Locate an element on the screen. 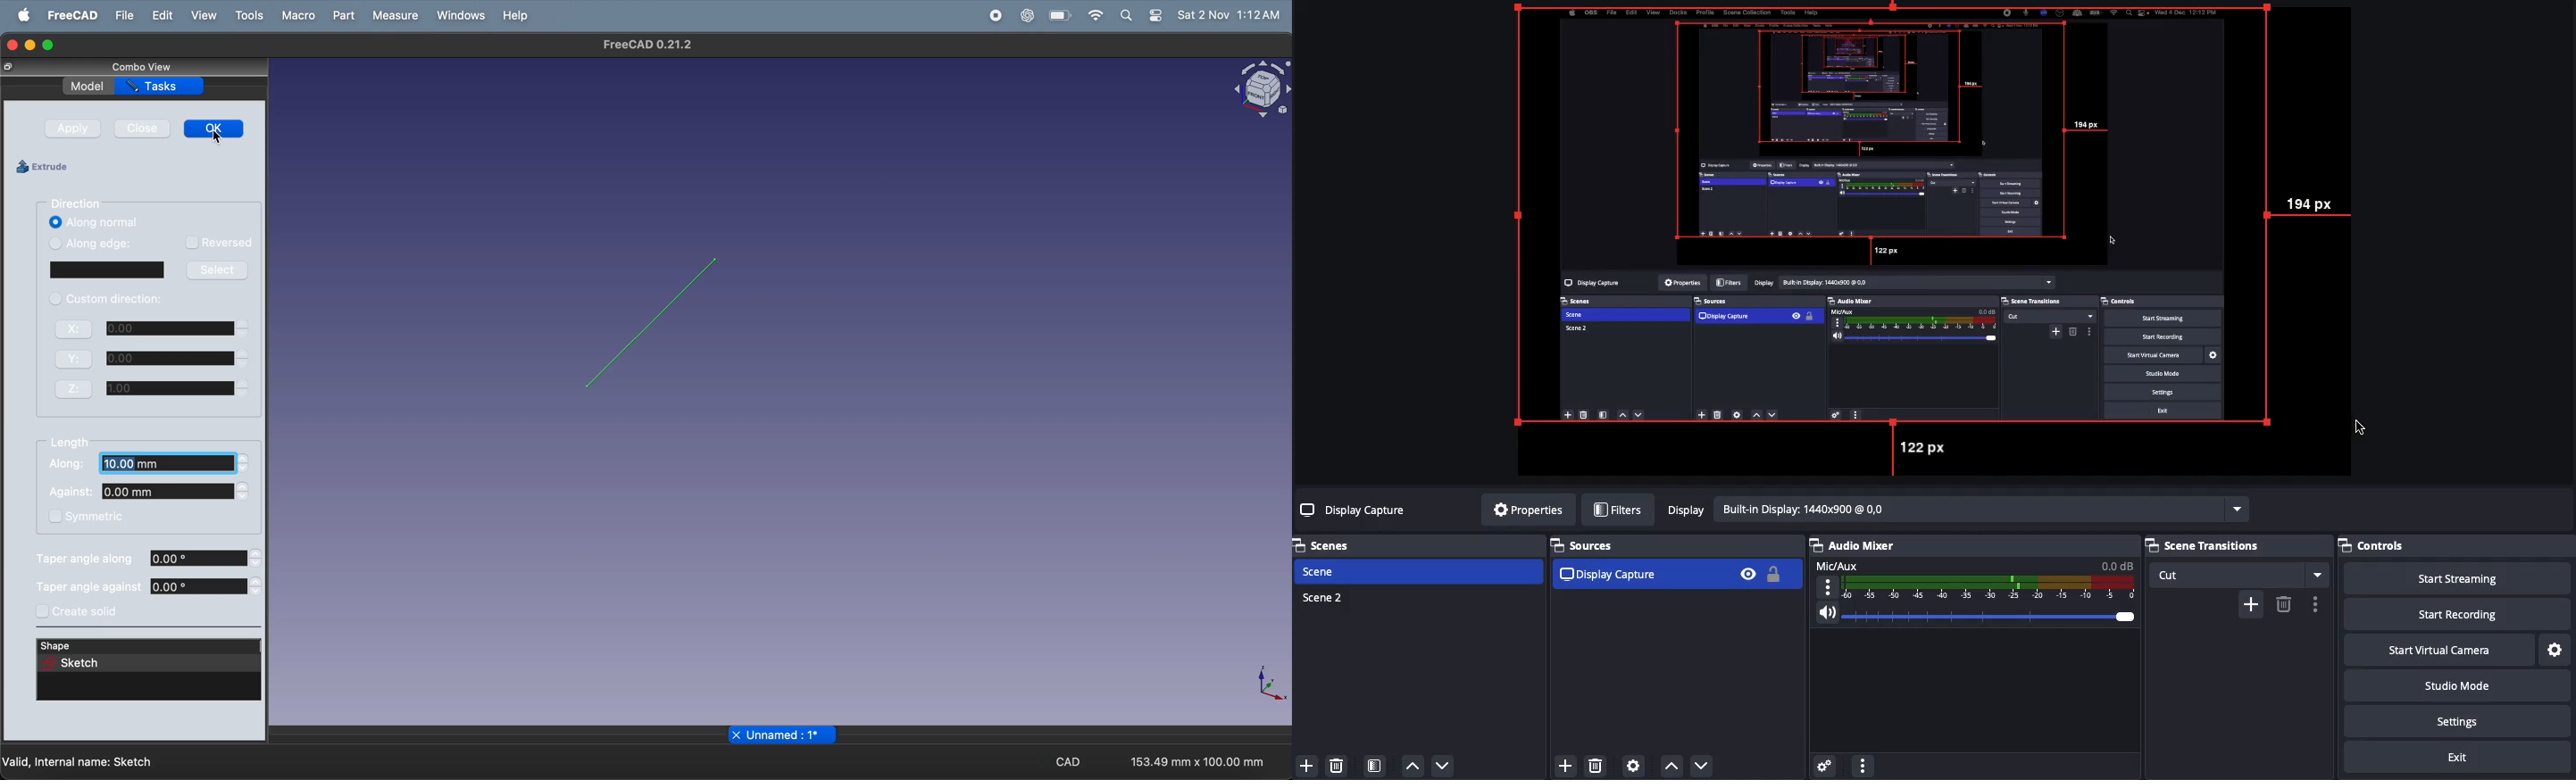 Image resolution: width=2576 pixels, height=784 pixels. Controls is located at coordinates (2394, 547).